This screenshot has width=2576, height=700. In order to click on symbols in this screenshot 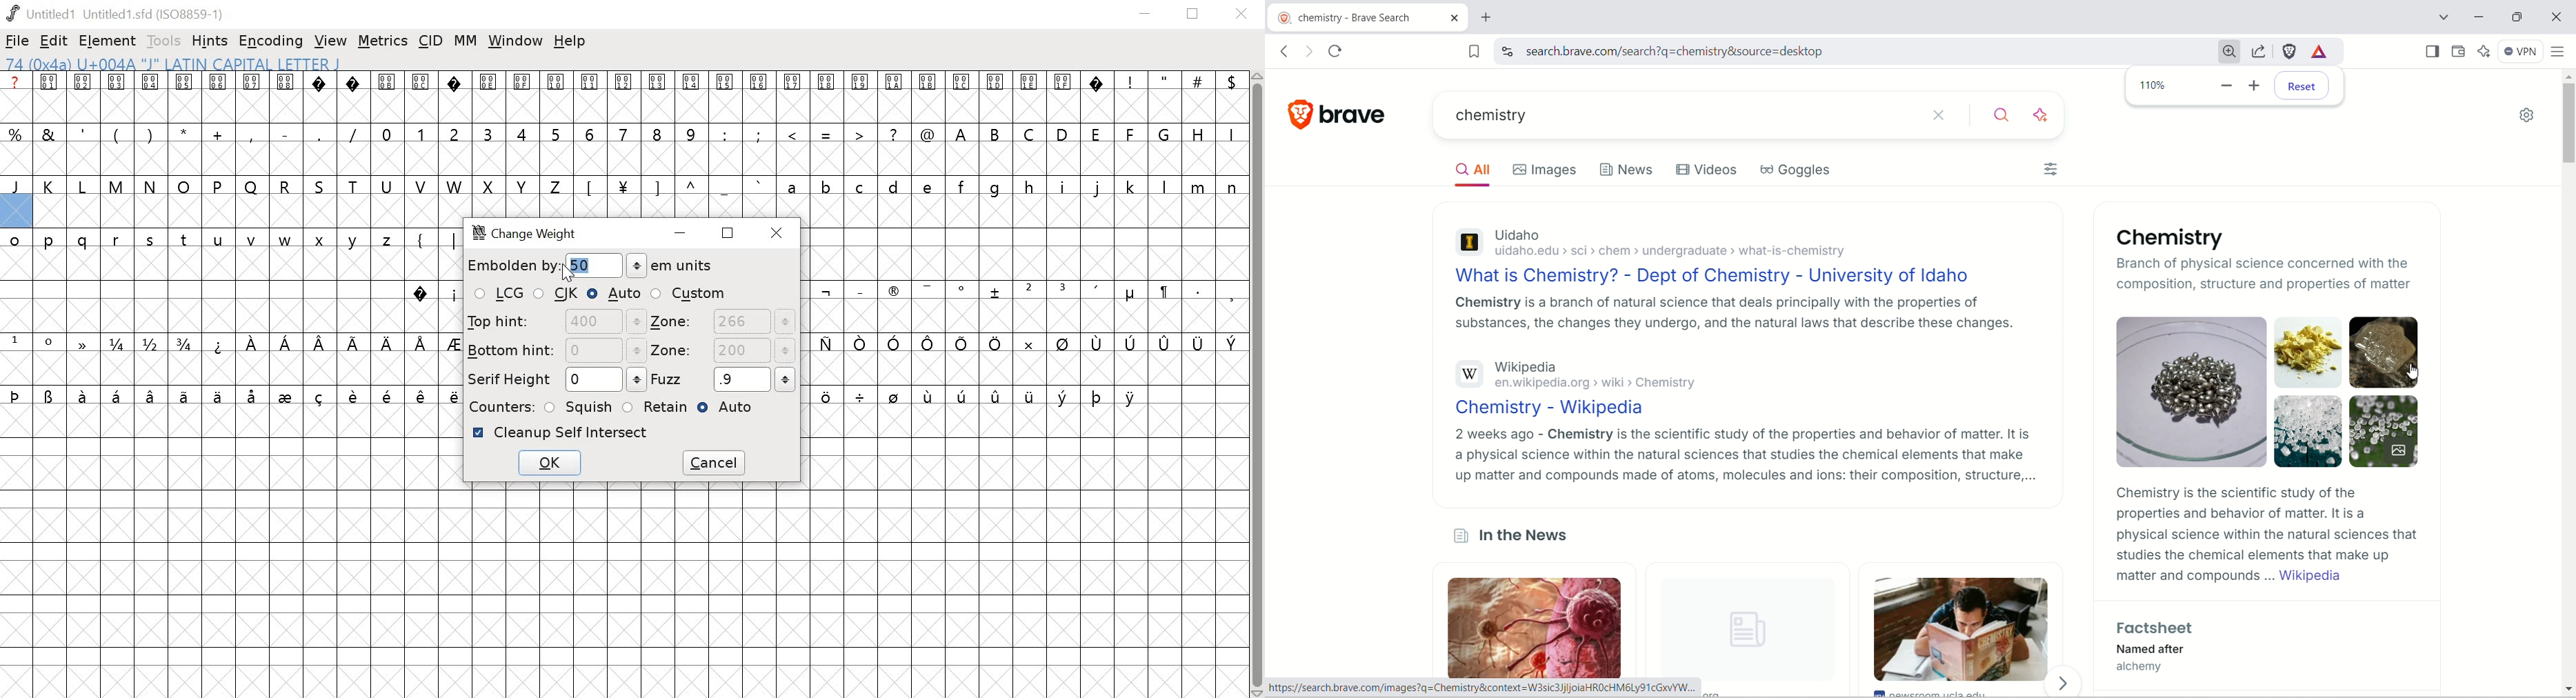, I will do `click(430, 239)`.